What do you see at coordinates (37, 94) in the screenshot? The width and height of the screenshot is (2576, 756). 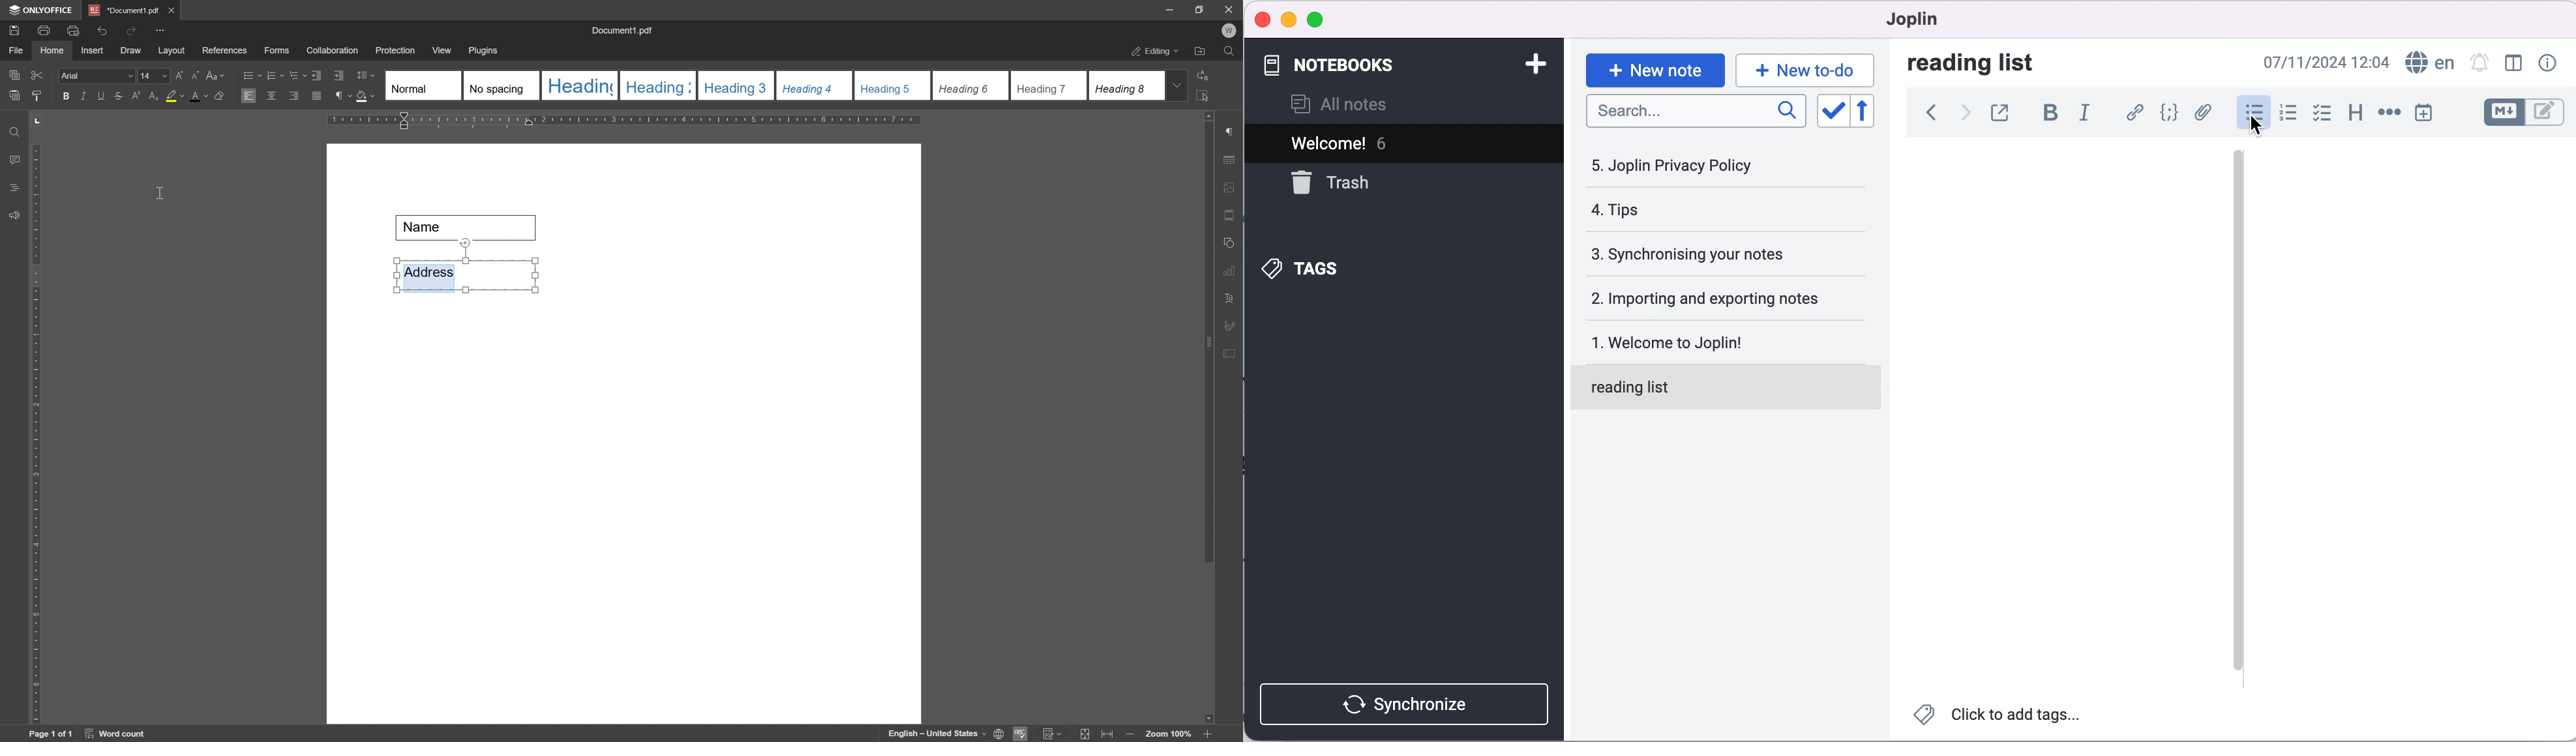 I see `copy style` at bounding box center [37, 94].